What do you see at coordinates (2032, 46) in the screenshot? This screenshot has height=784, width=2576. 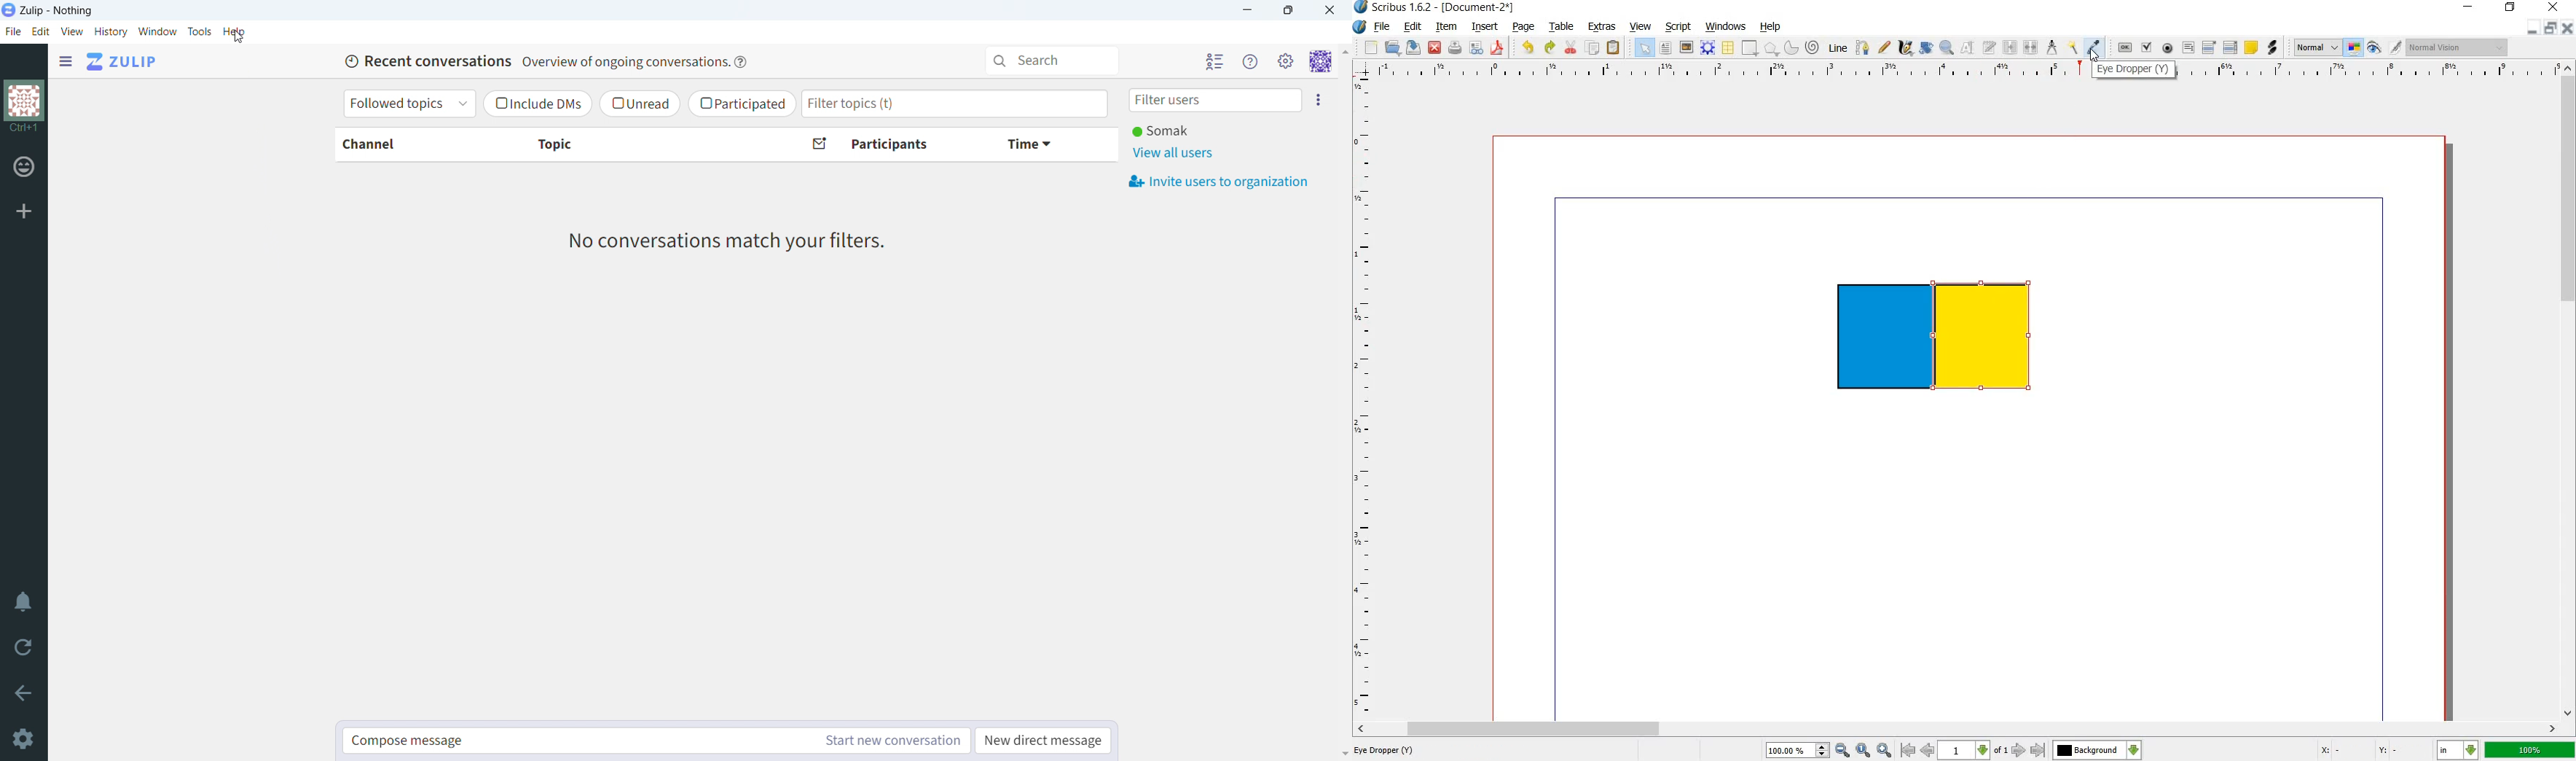 I see `unlink text frames` at bounding box center [2032, 46].